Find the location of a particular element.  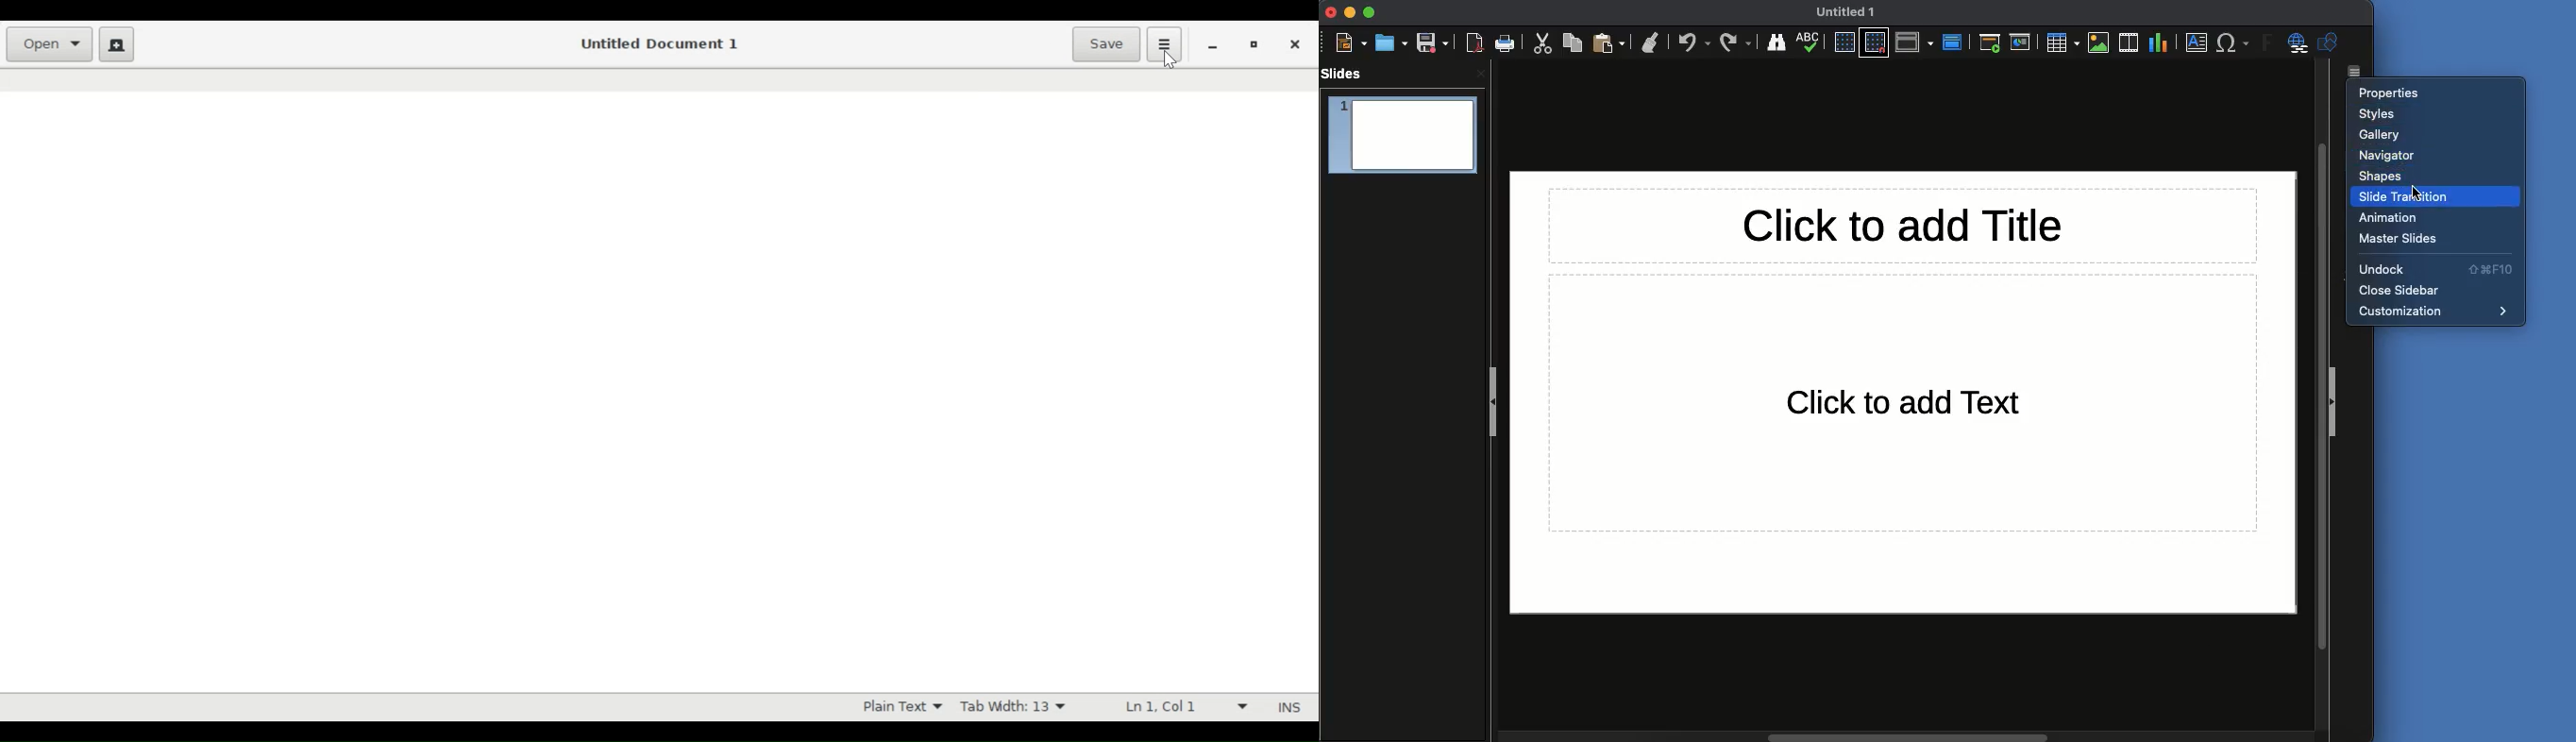

Ln 1 Col 1 is located at coordinates (1178, 706).